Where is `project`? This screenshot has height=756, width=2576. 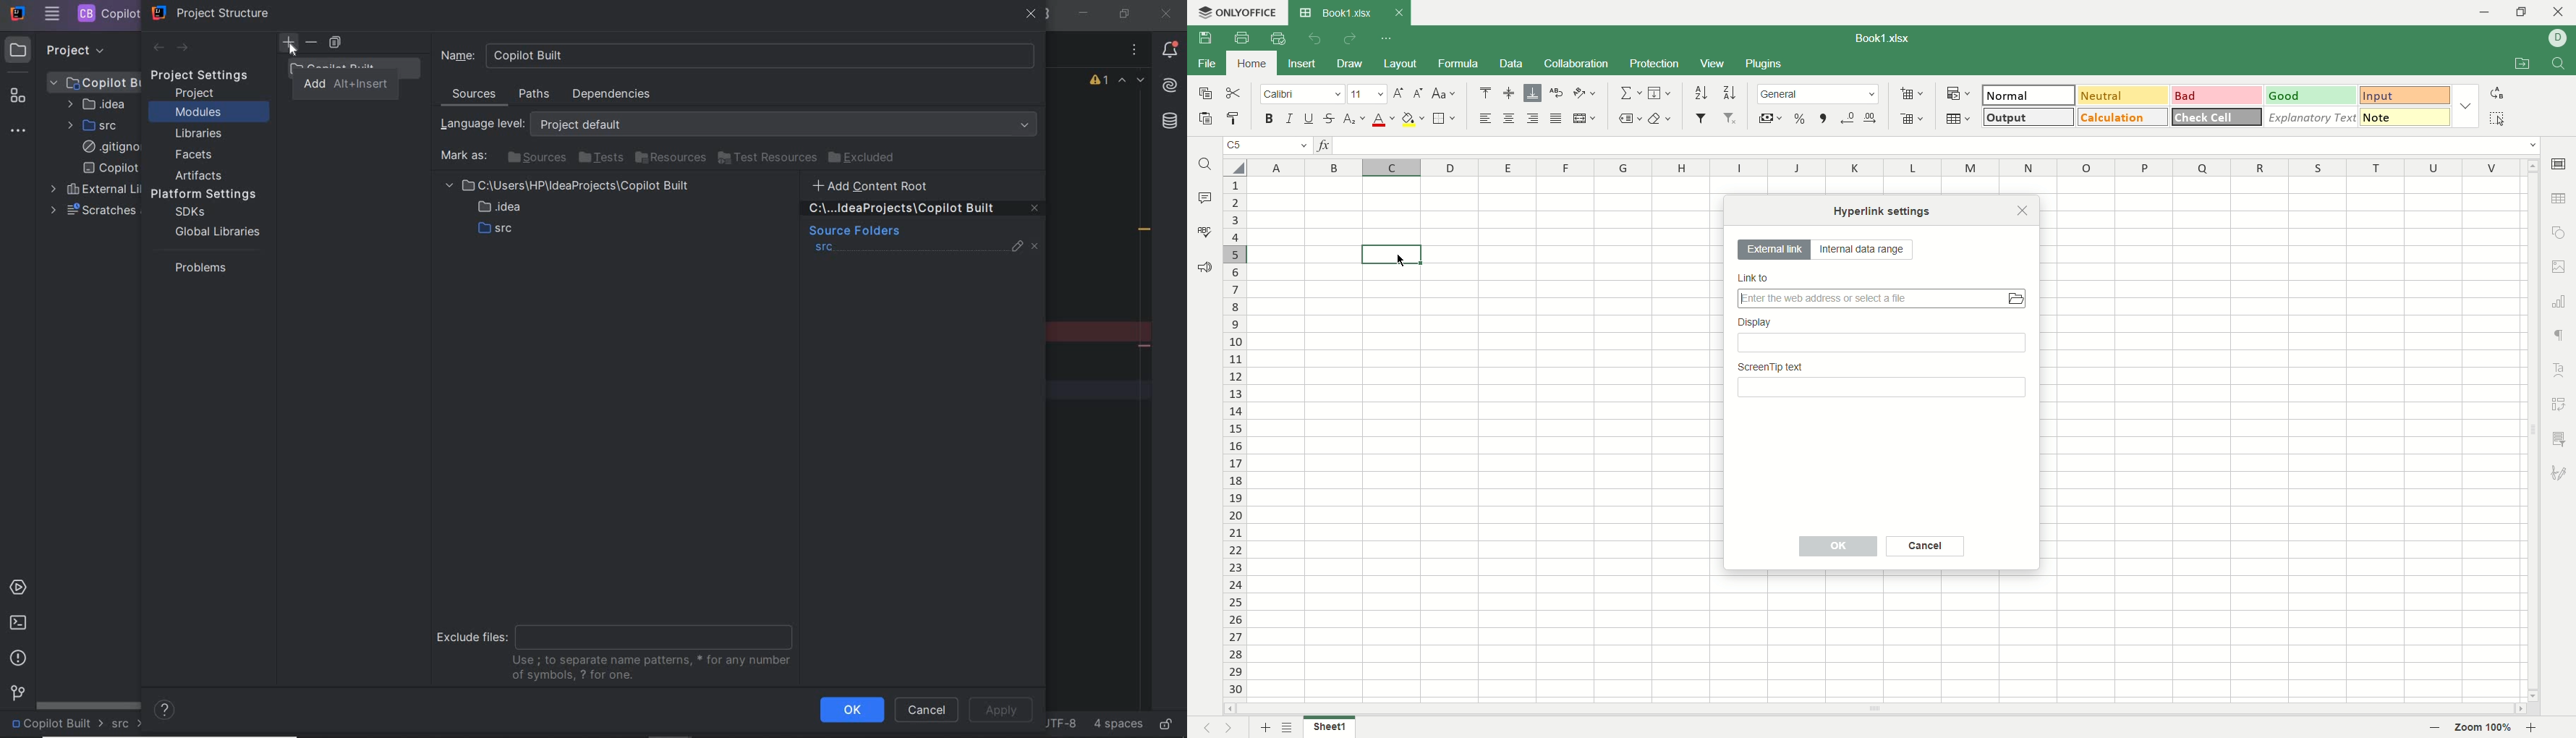 project is located at coordinates (196, 93).